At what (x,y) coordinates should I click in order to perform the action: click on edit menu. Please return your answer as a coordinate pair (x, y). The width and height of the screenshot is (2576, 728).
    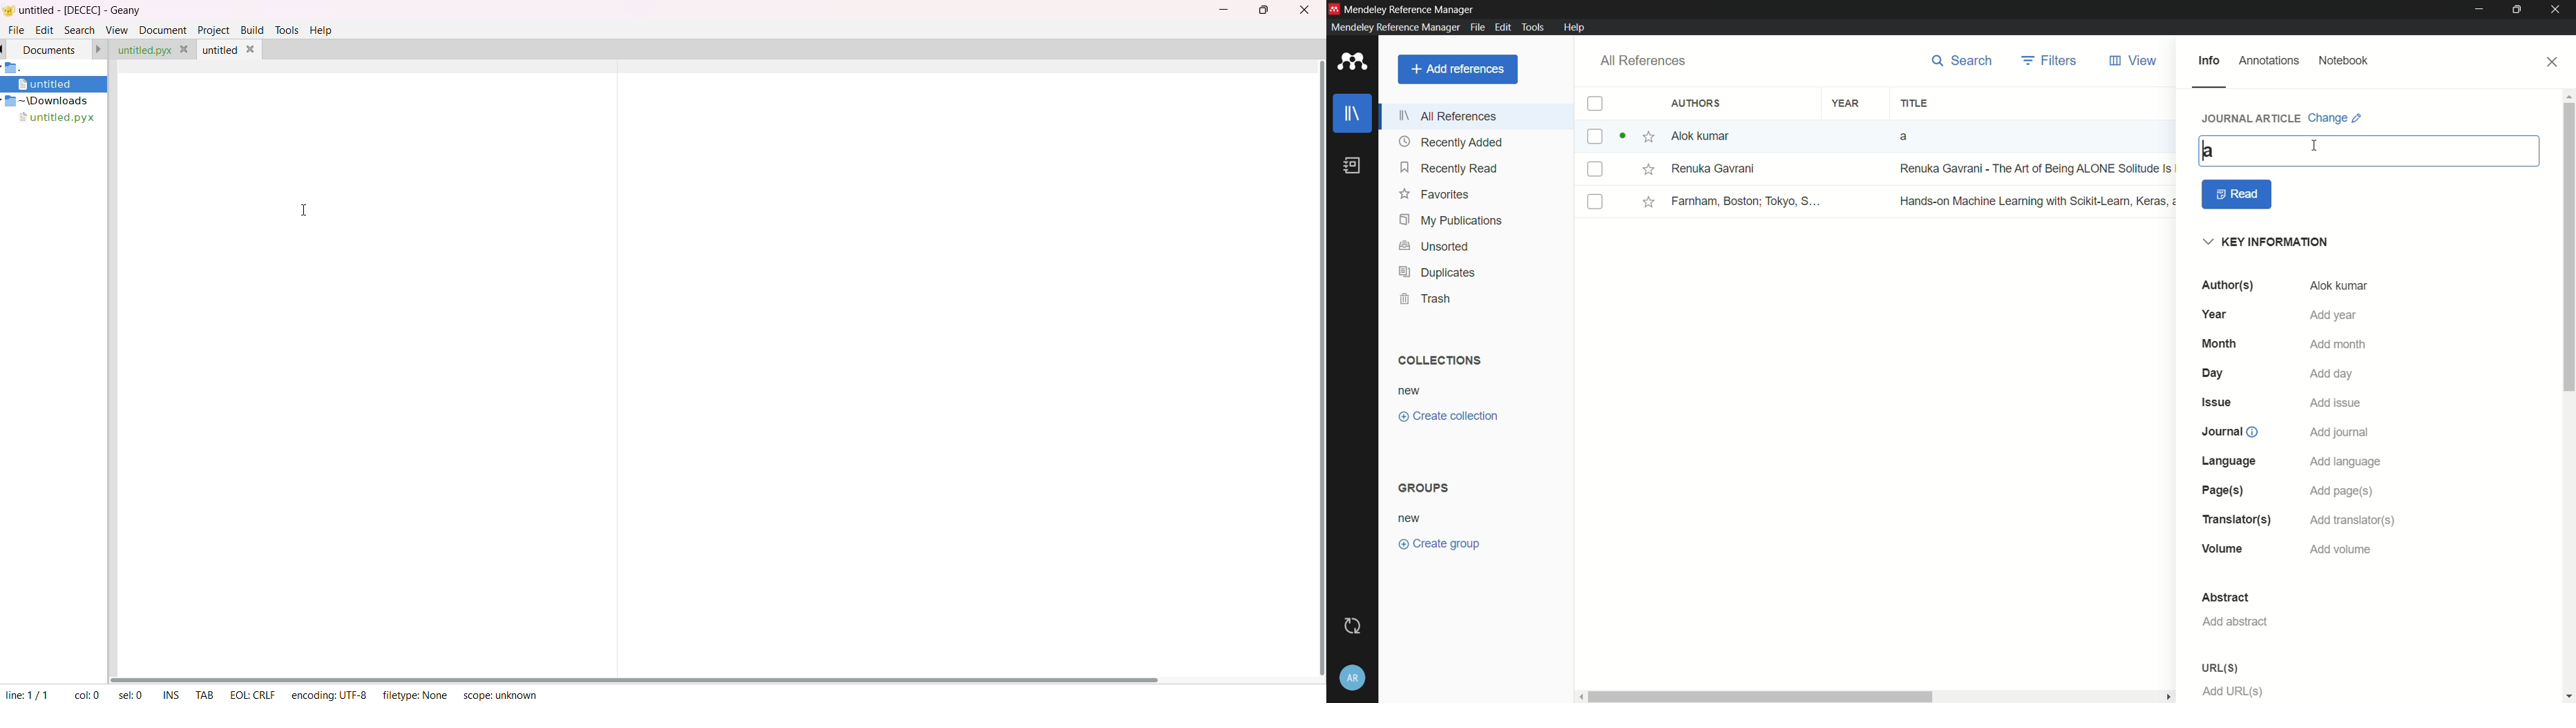
    Looking at the image, I should click on (1501, 27).